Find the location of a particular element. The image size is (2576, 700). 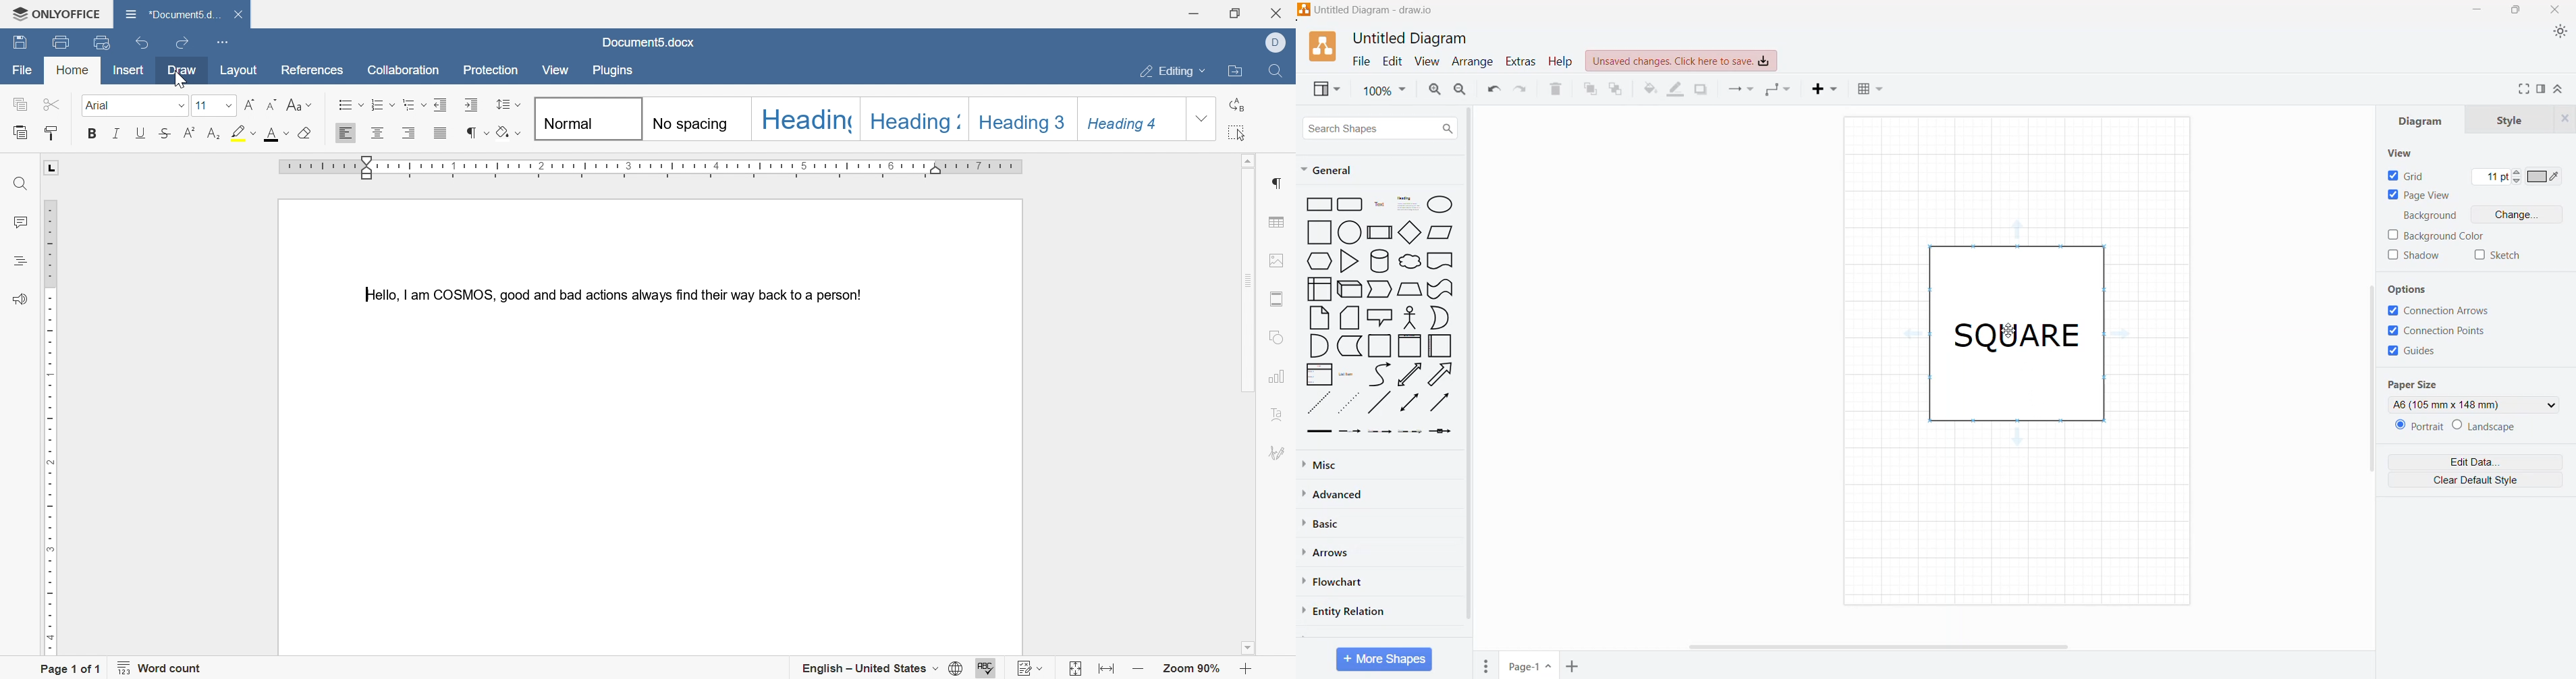

Paper Sheet  is located at coordinates (1319, 317).